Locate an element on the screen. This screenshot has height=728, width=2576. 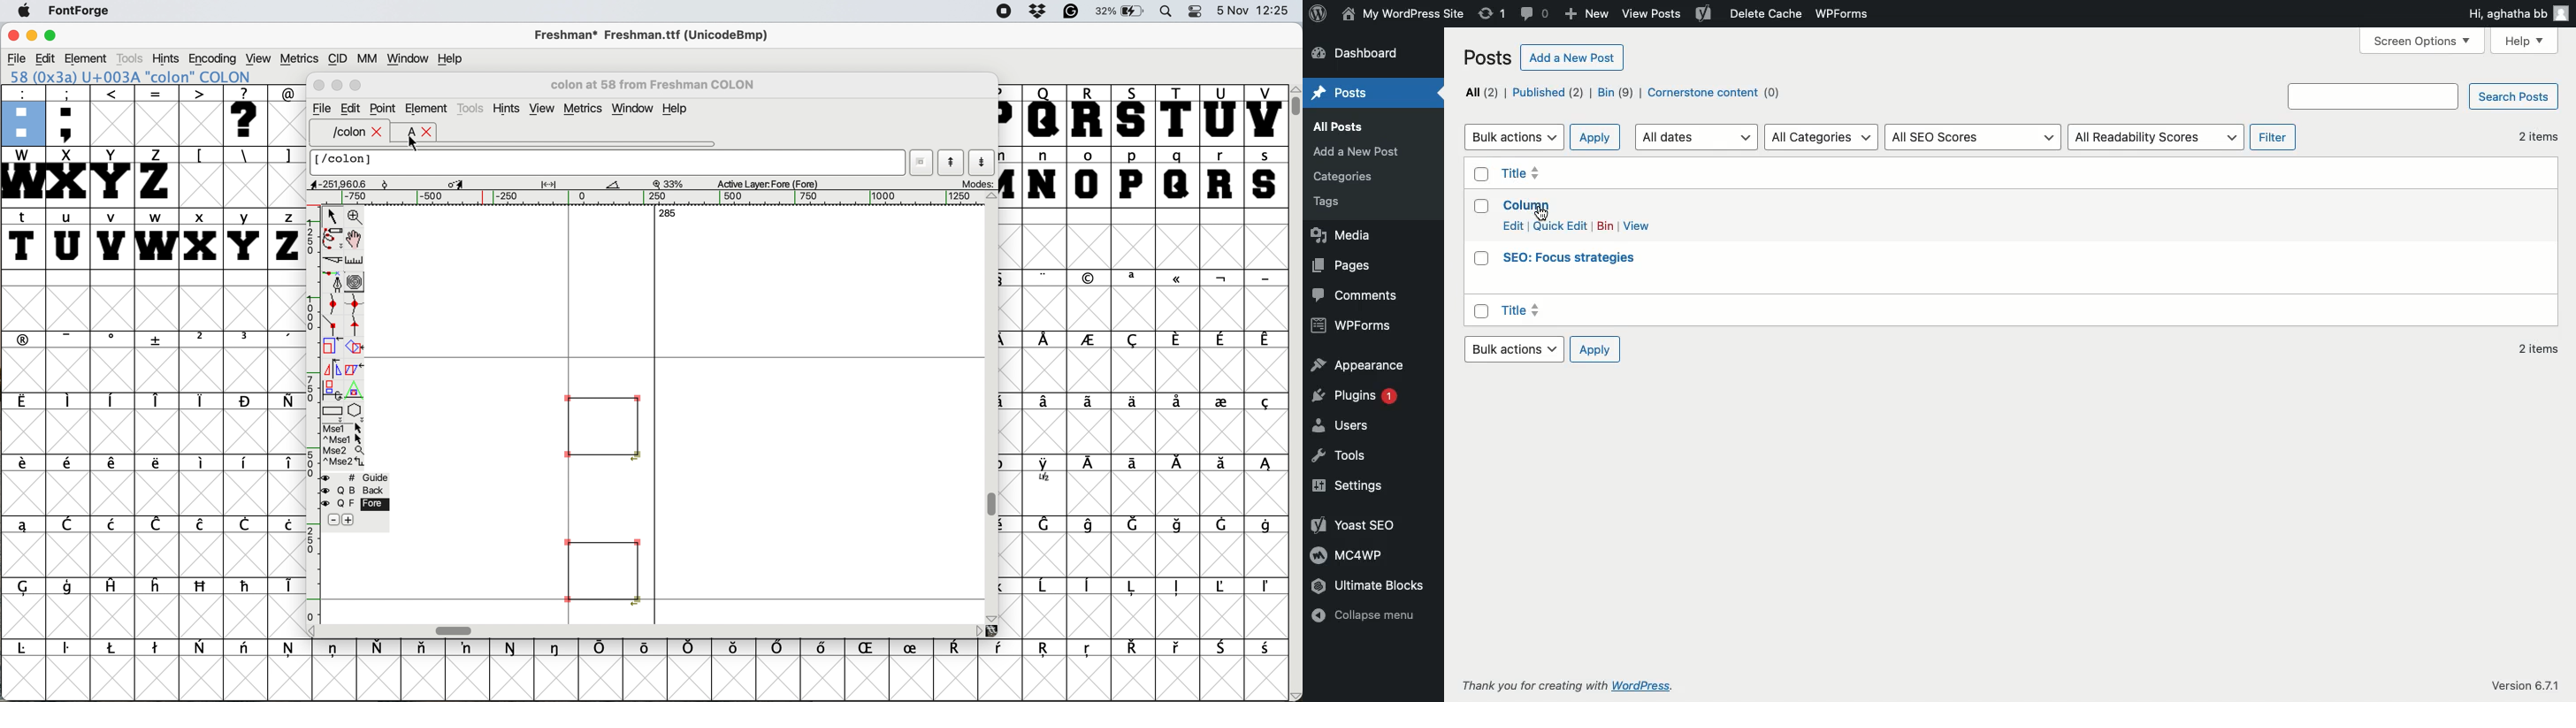
^Mse2 is located at coordinates (344, 462).